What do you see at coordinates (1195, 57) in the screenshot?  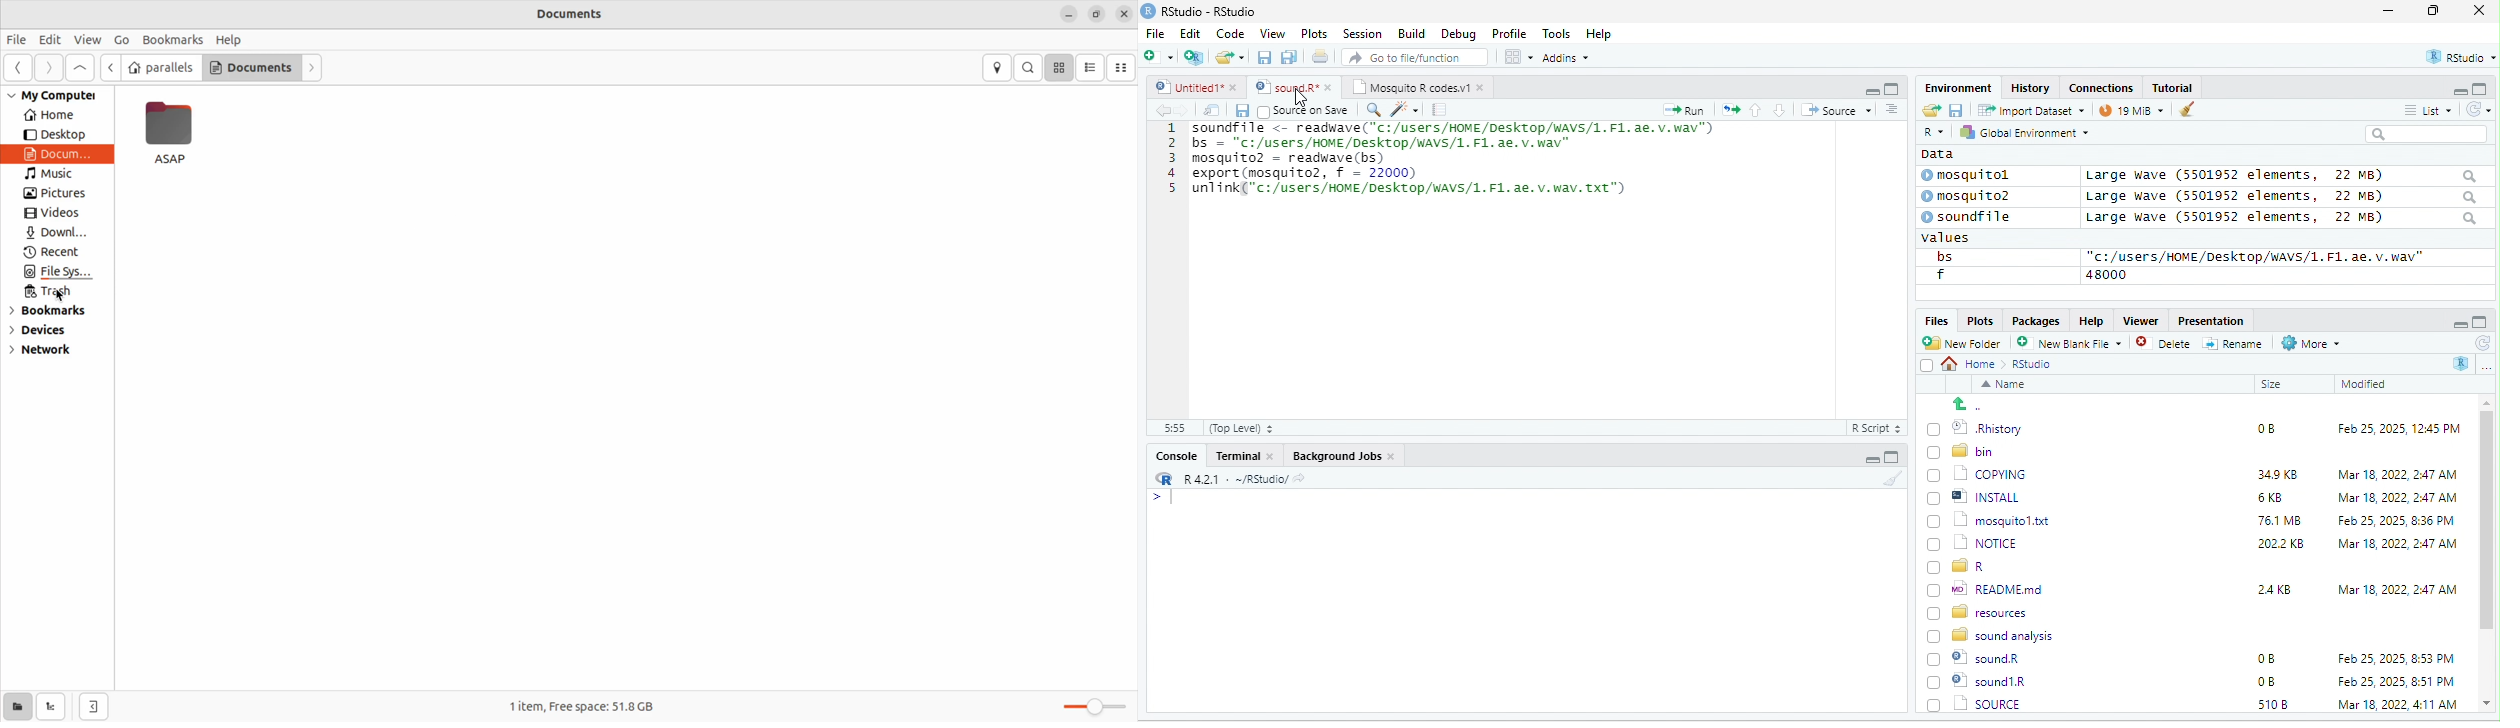 I see `new project` at bounding box center [1195, 57].